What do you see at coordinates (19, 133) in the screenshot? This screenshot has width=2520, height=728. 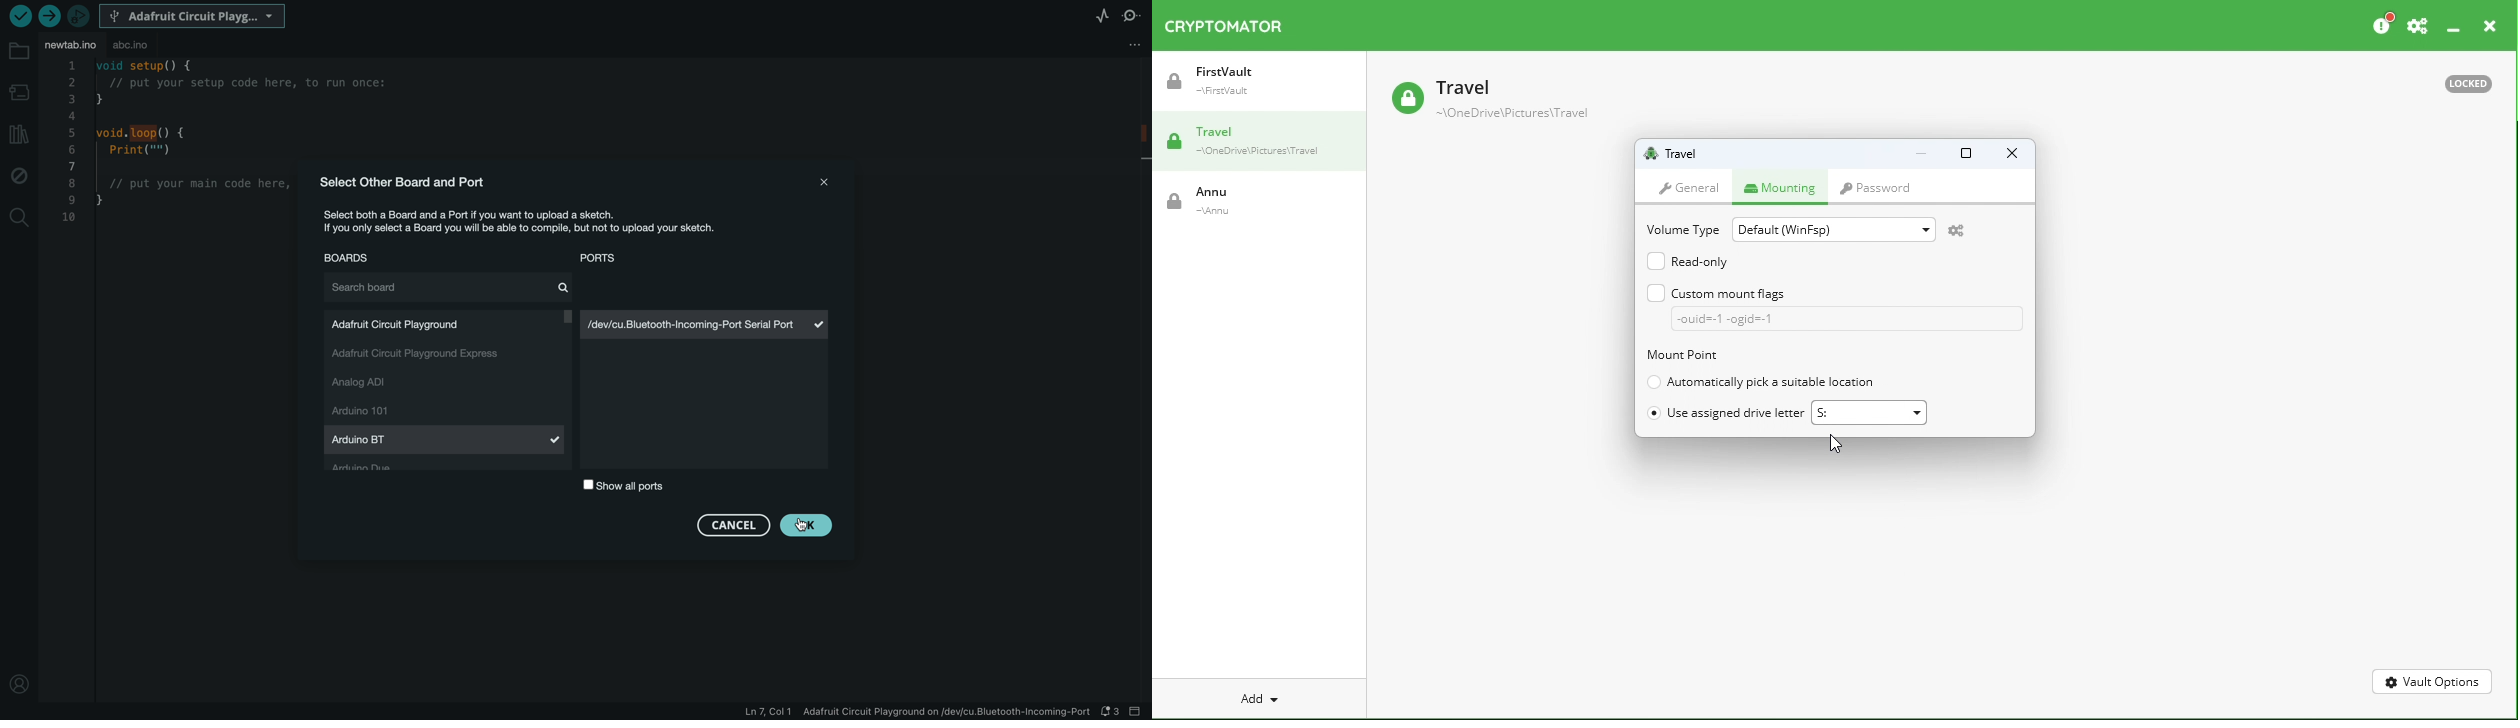 I see `library manager` at bounding box center [19, 133].